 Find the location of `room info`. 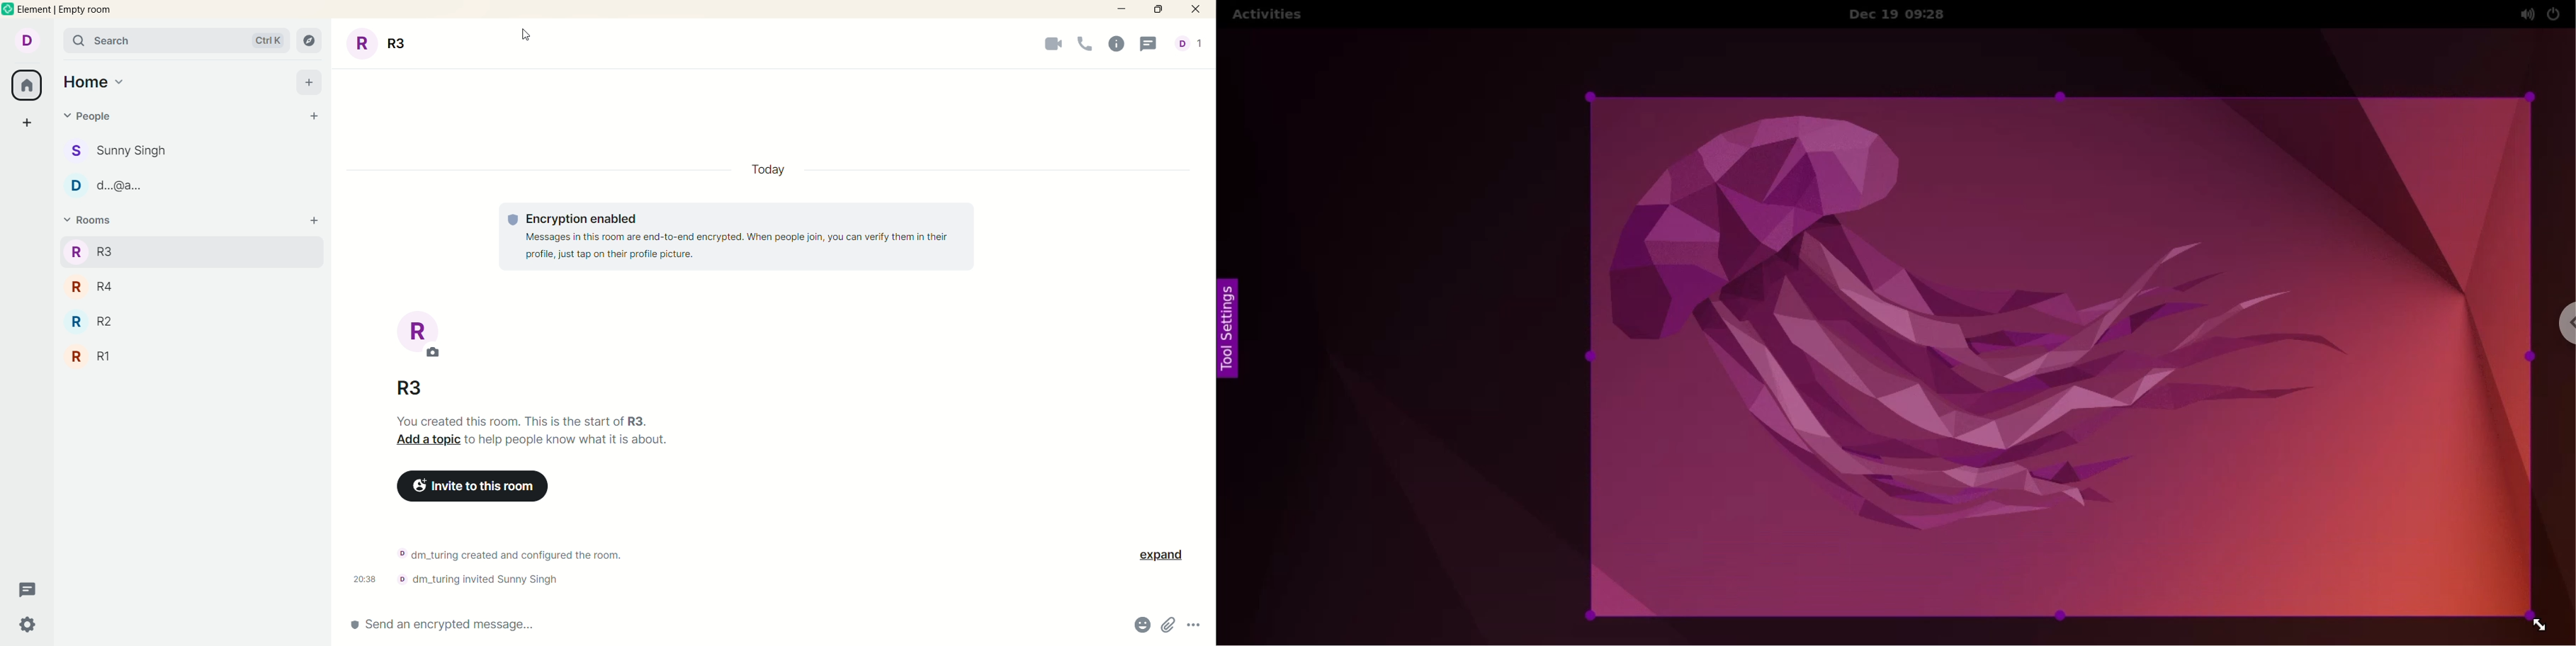

room info is located at coordinates (1116, 45).